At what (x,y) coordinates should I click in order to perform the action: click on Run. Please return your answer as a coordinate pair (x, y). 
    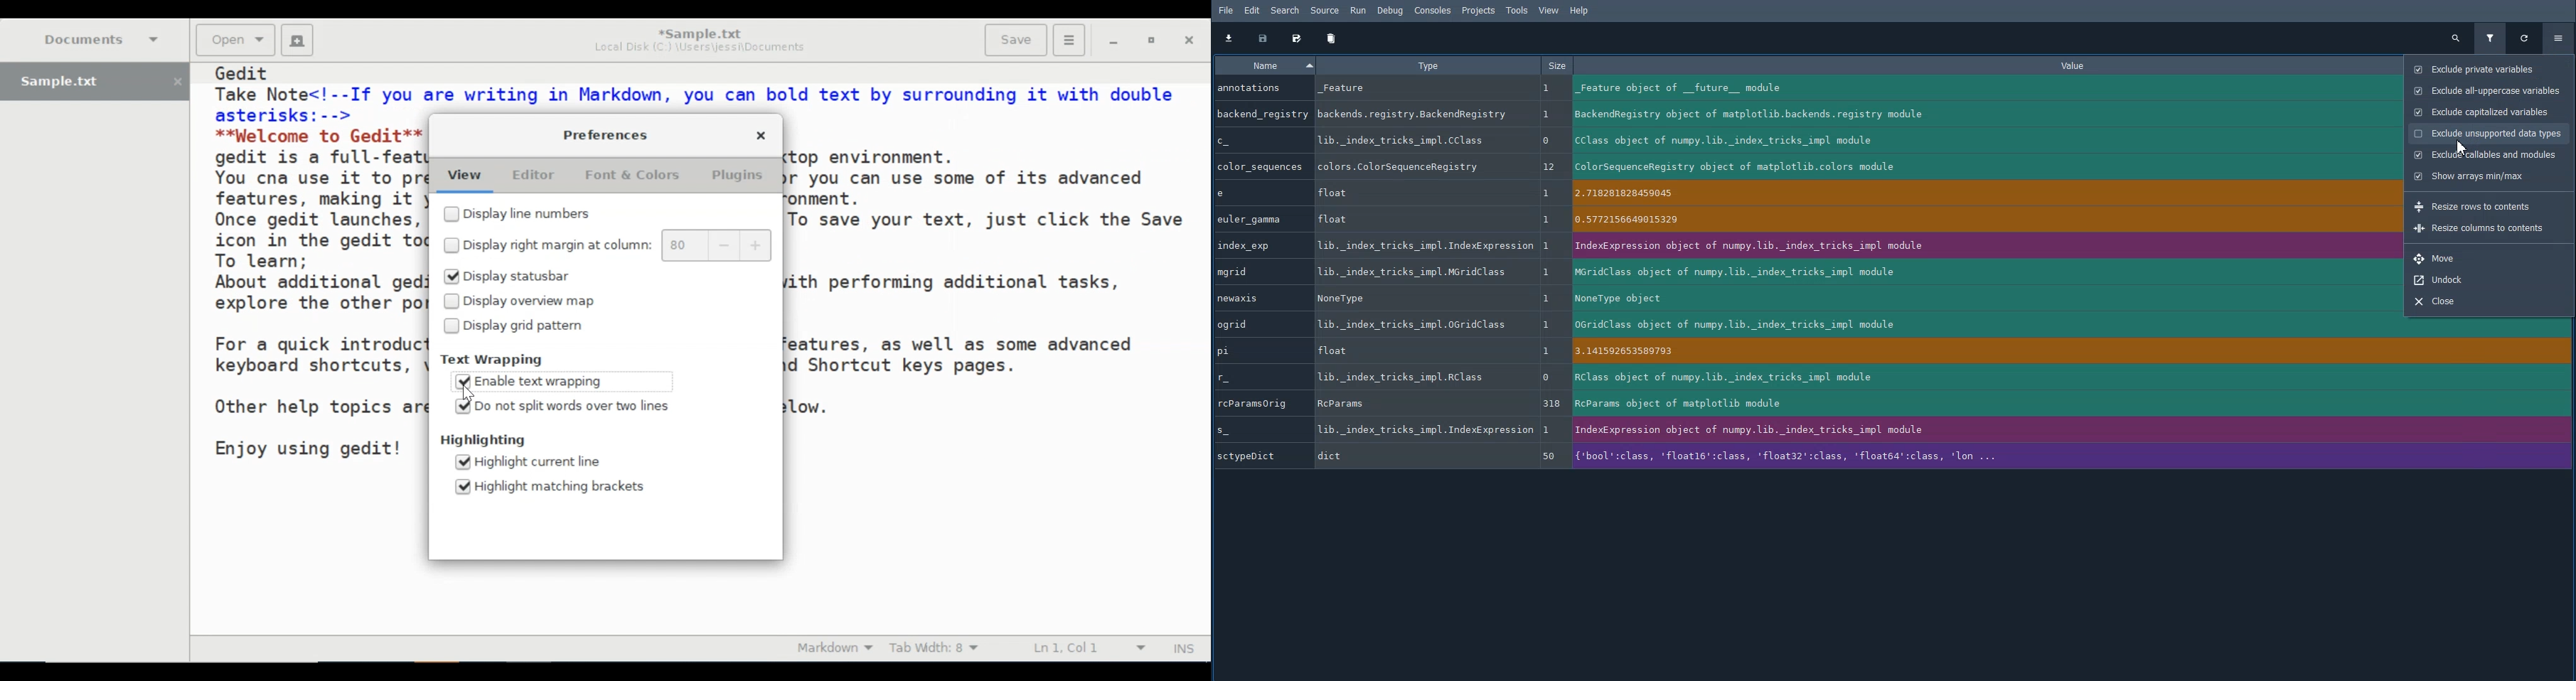
    Looking at the image, I should click on (1359, 11).